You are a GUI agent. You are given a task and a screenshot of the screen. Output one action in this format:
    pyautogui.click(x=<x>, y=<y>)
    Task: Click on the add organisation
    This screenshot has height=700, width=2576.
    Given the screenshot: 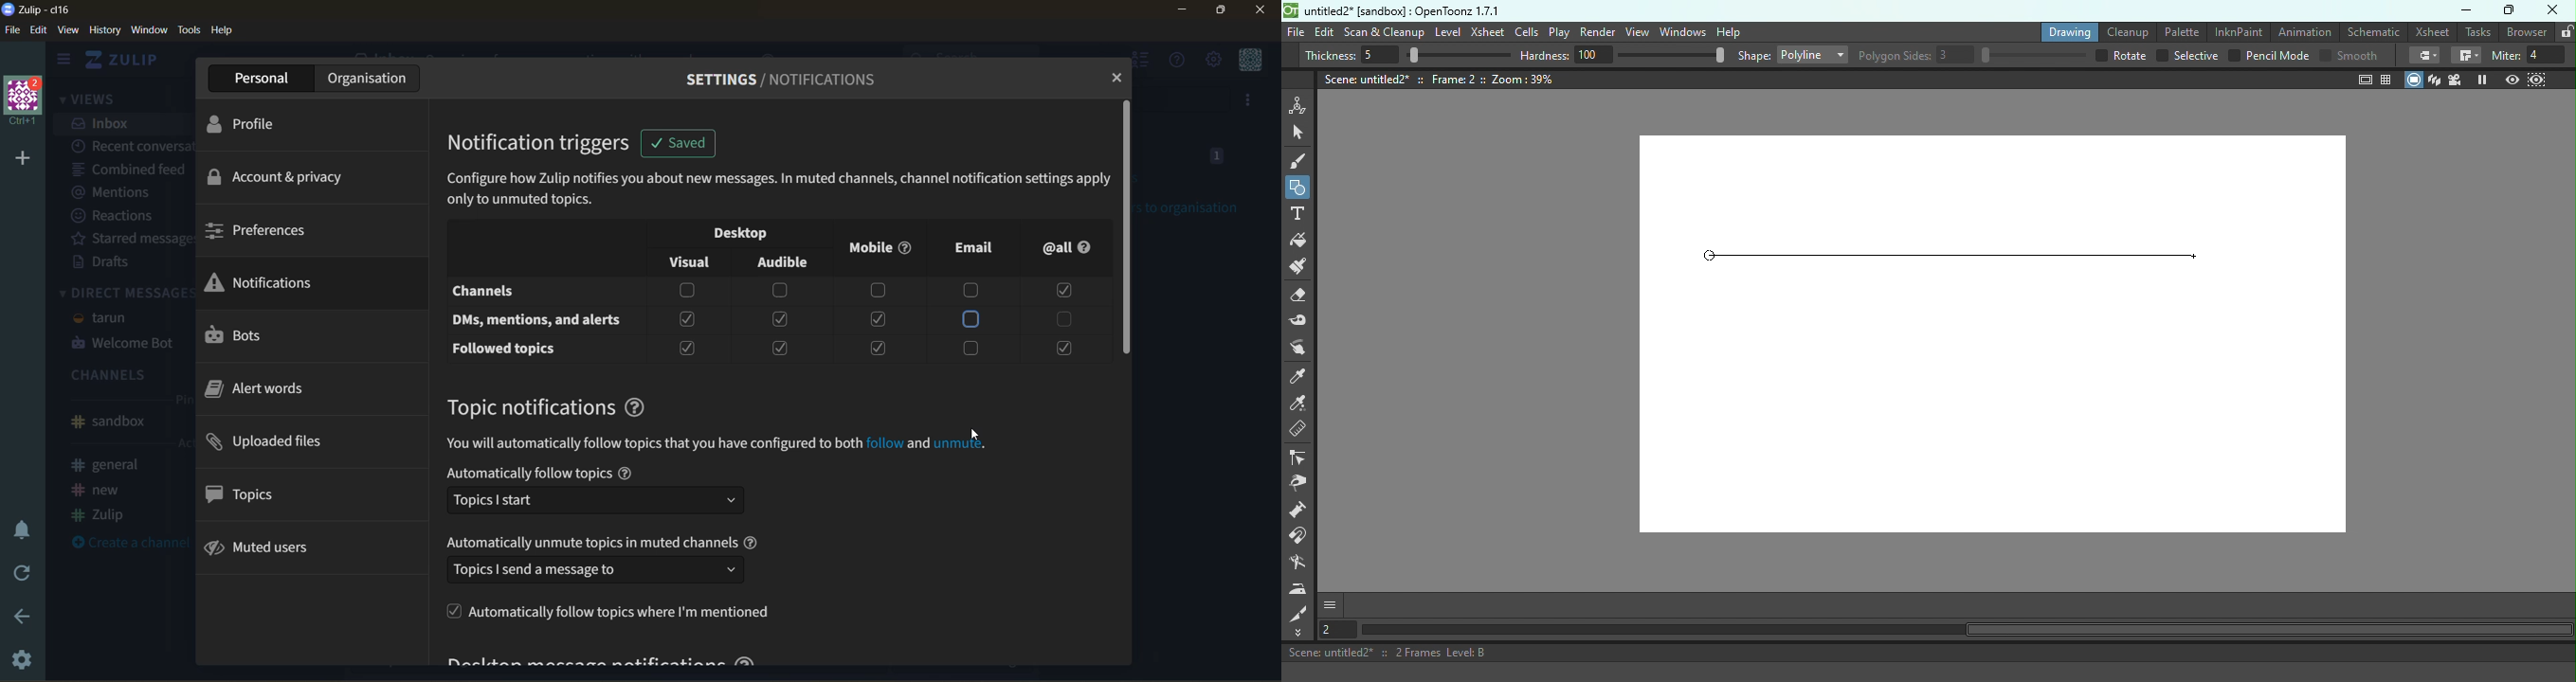 What is the action you would take?
    pyautogui.click(x=21, y=158)
    